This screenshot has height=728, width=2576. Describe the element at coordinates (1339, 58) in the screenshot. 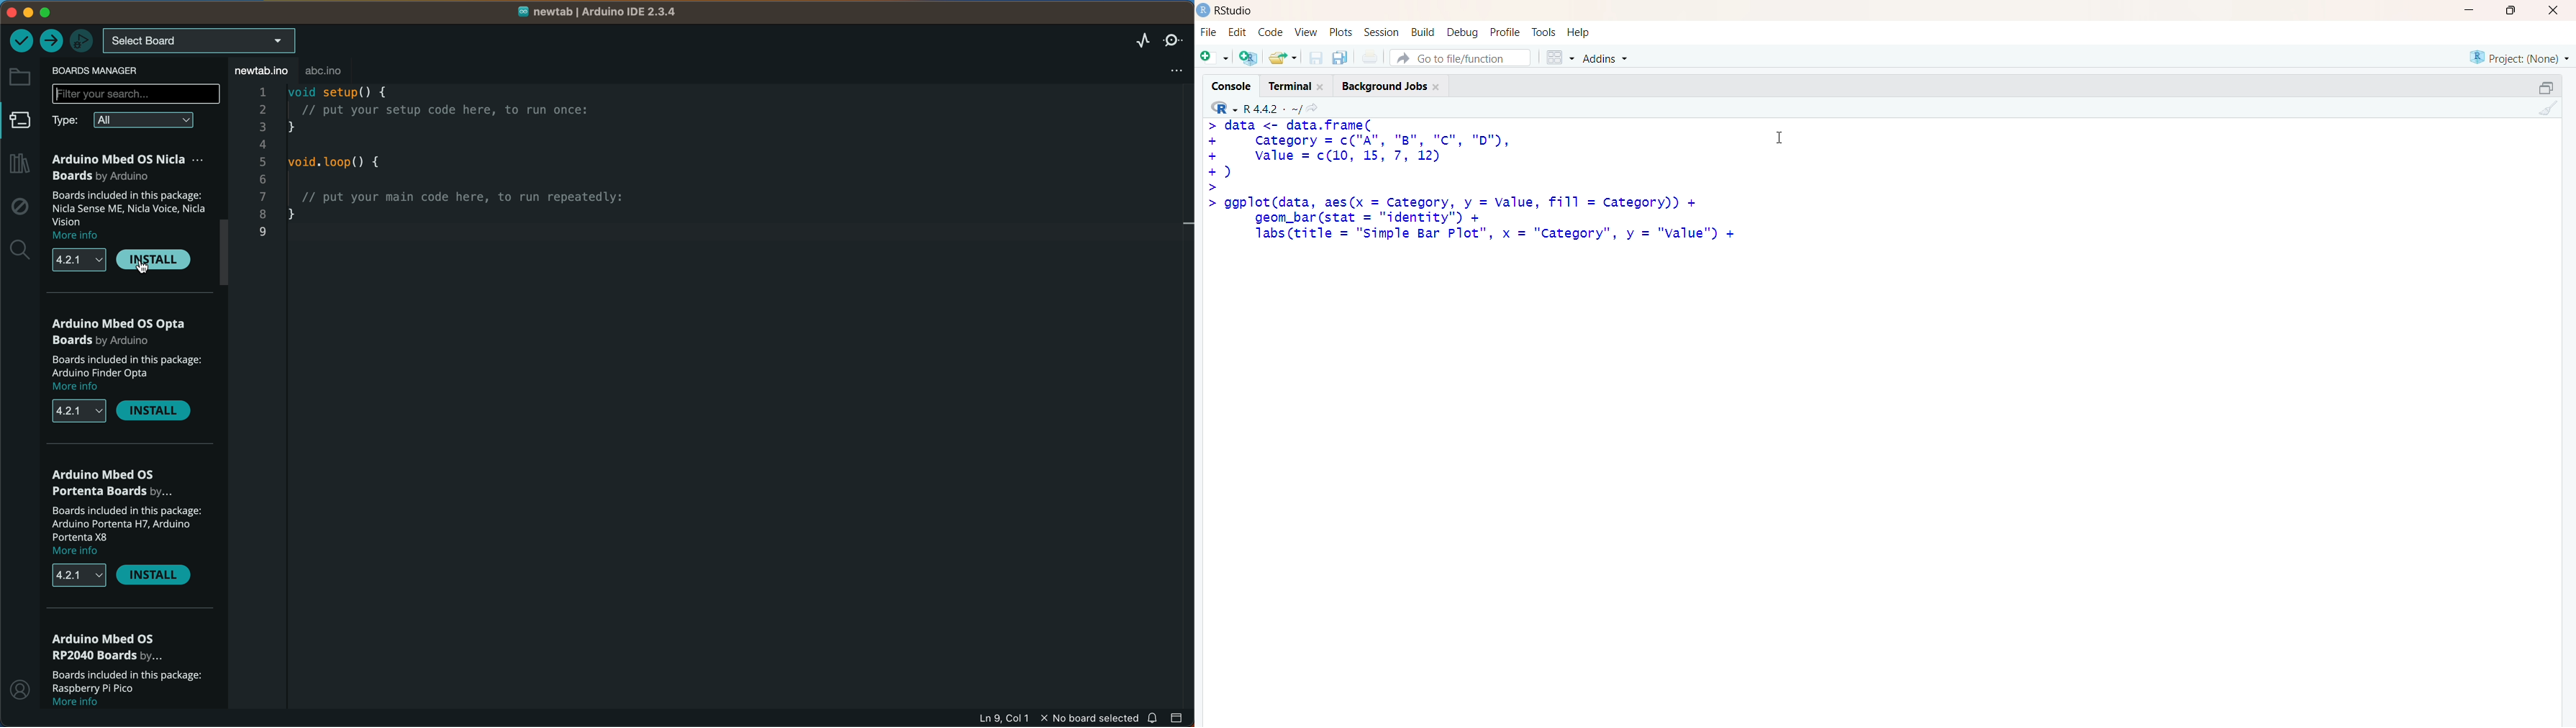

I see `save all open documents` at that location.